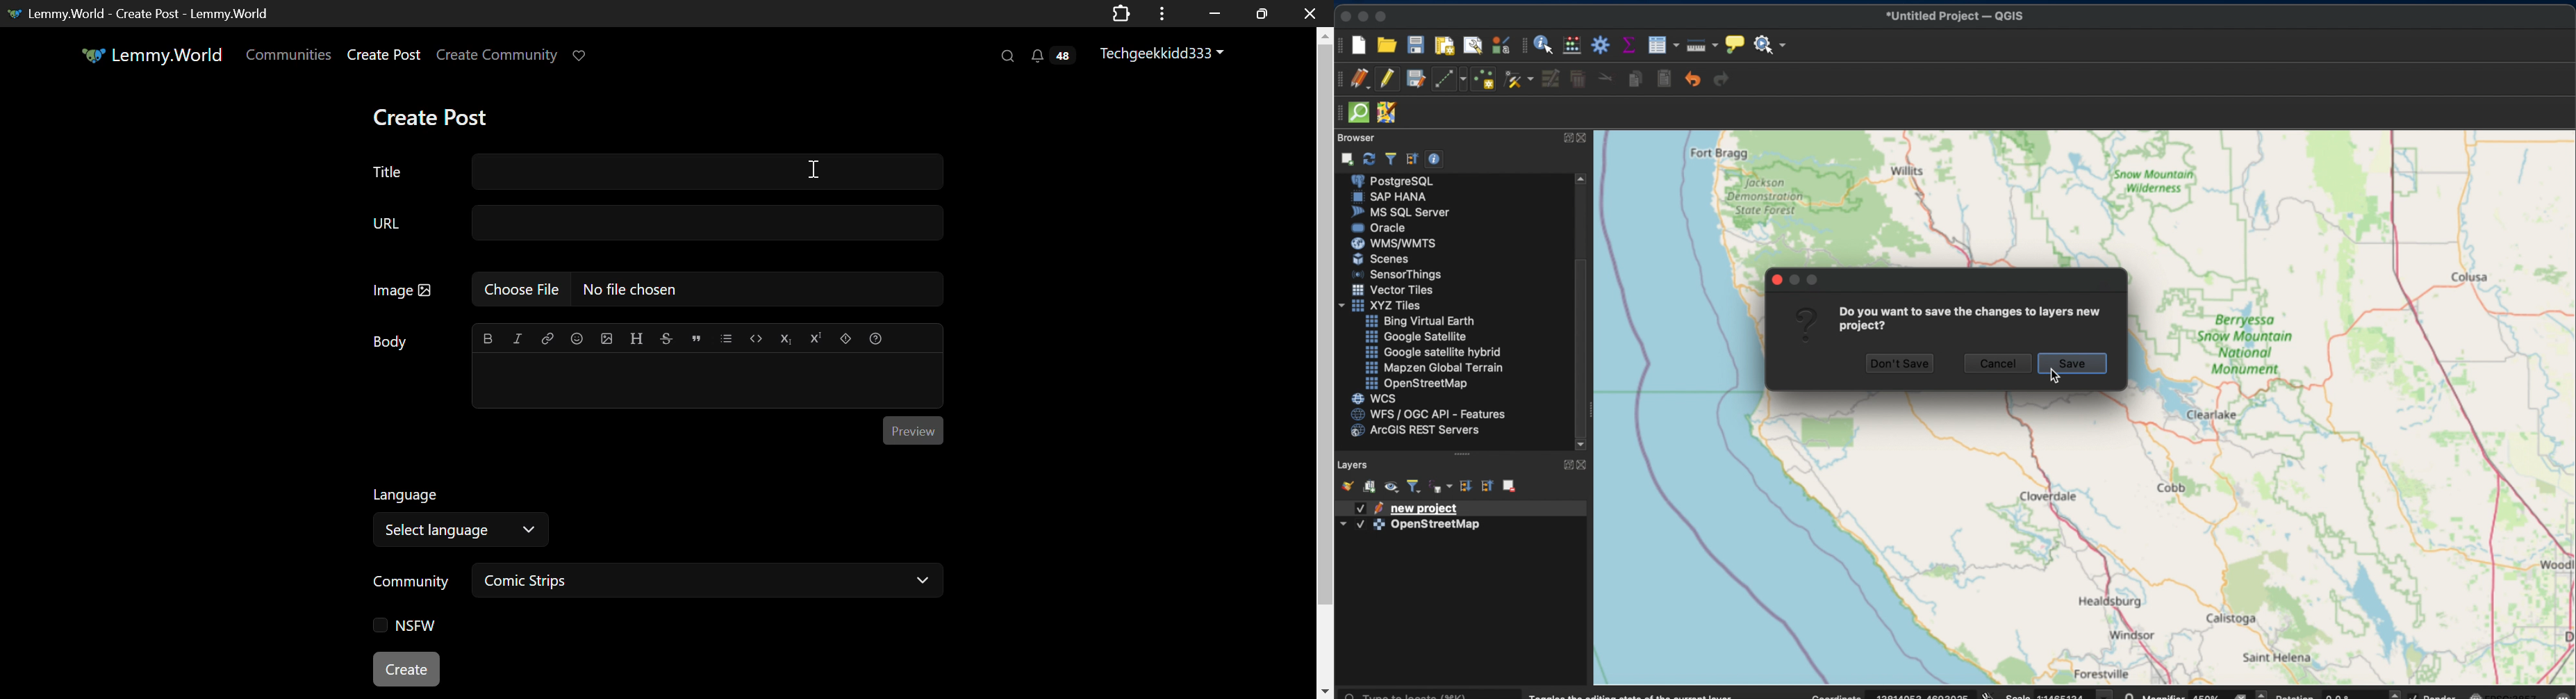  I want to click on modify attributes, so click(1552, 80).